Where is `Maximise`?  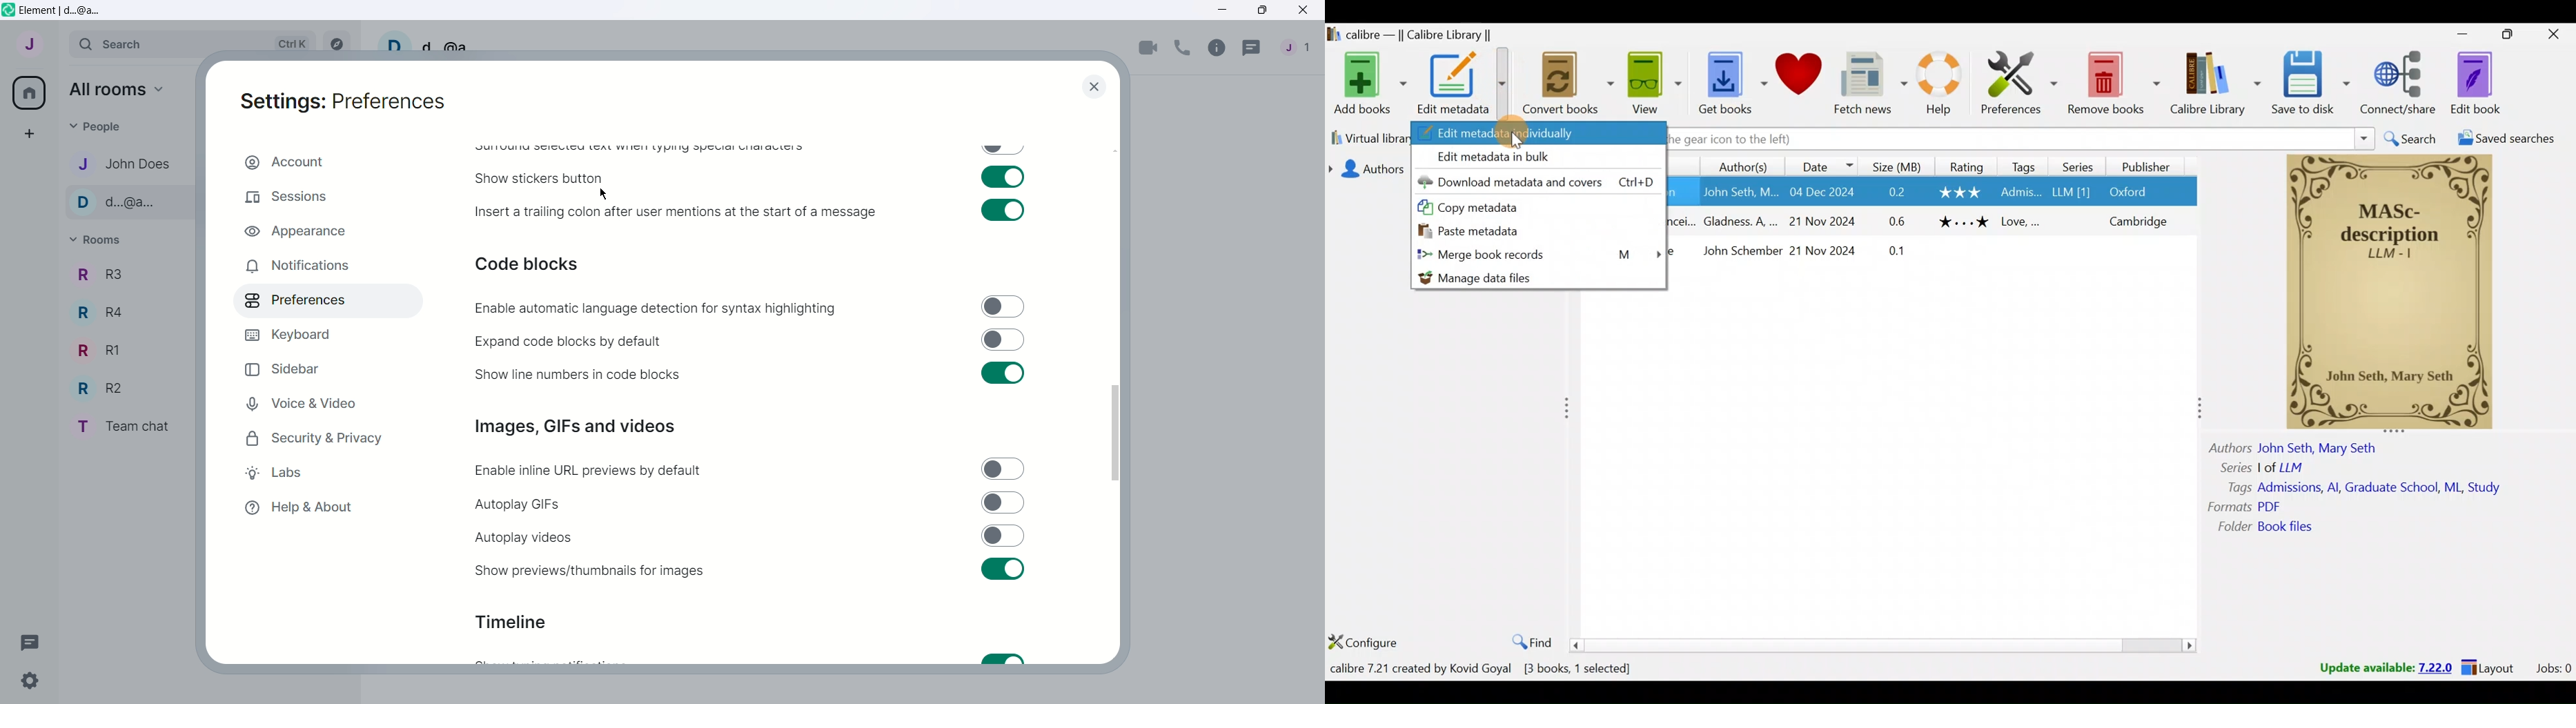
Maximise is located at coordinates (2510, 35).